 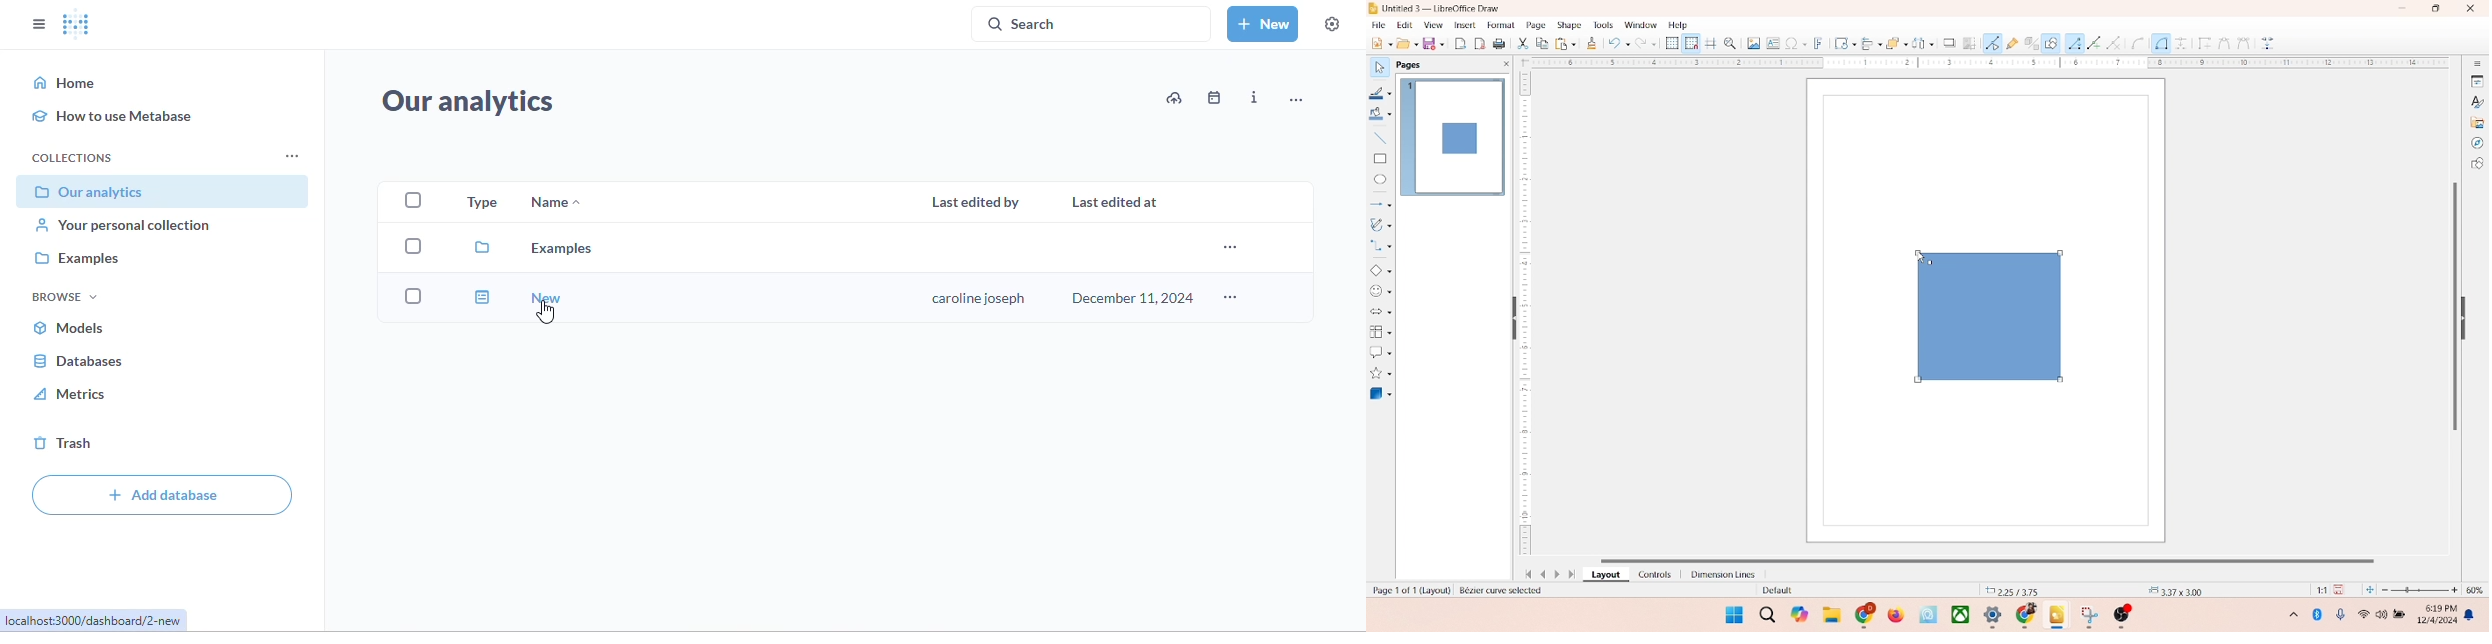 I want to click on Edit points tool, so click(x=2203, y=42).